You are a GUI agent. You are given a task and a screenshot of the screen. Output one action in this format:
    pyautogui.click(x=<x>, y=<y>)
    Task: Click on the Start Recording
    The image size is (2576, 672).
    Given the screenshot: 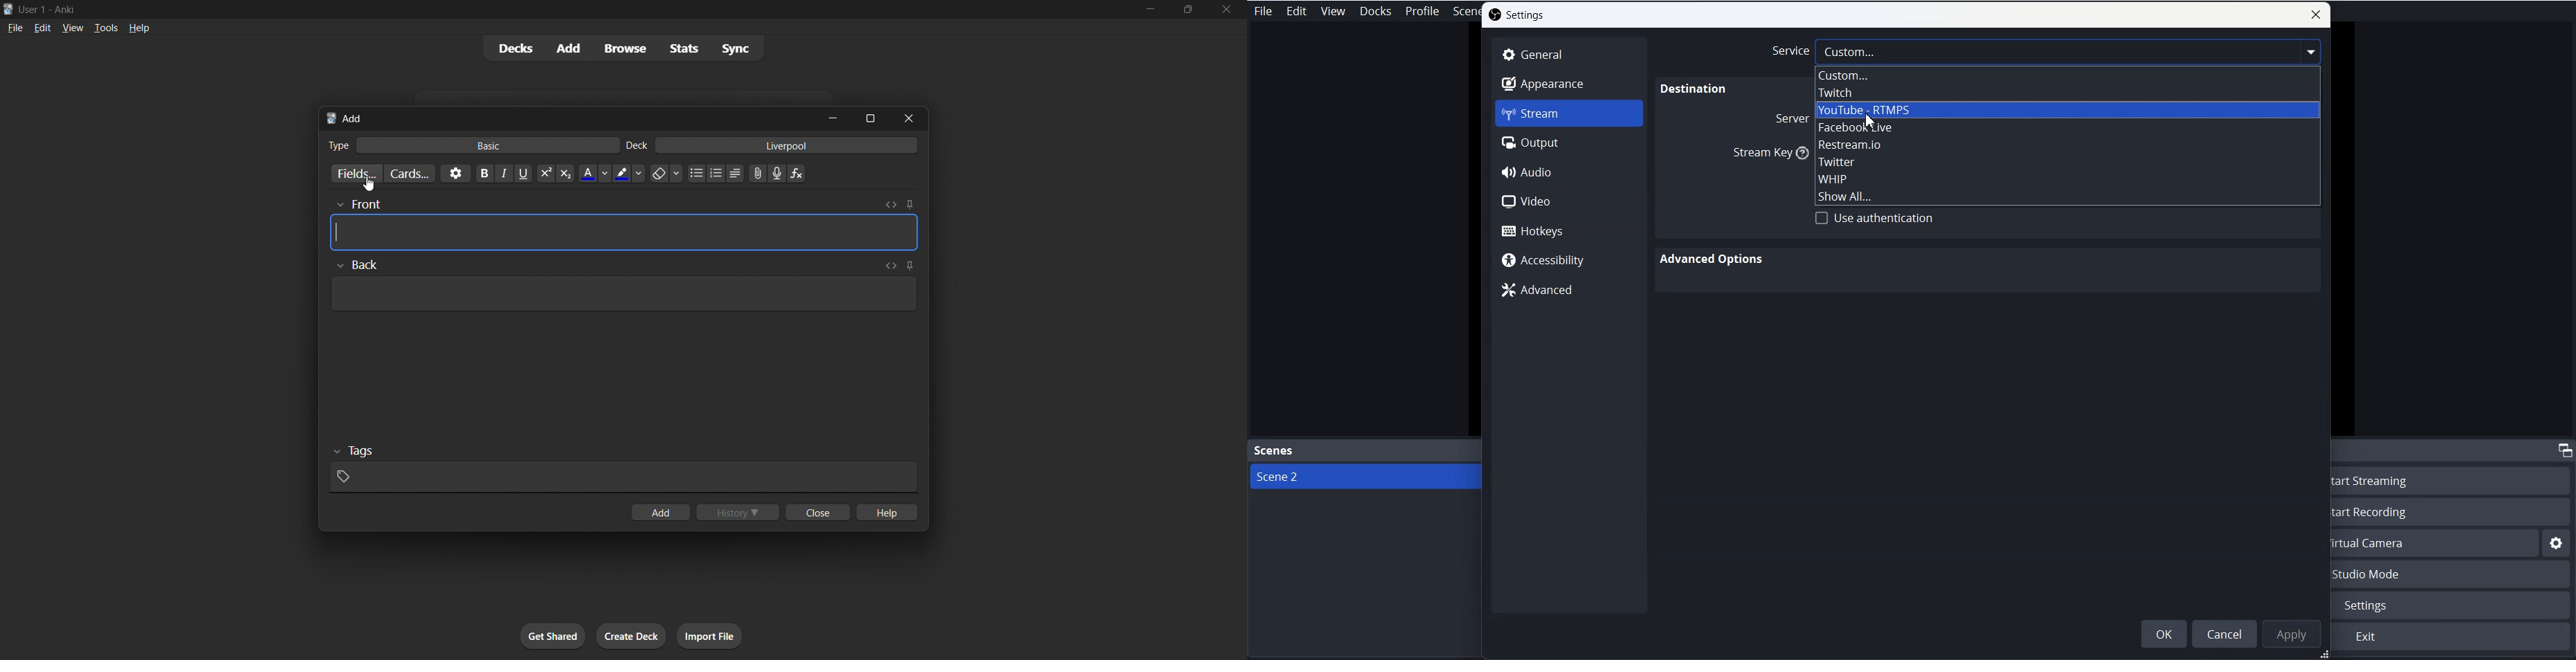 What is the action you would take?
    pyautogui.click(x=2454, y=511)
    